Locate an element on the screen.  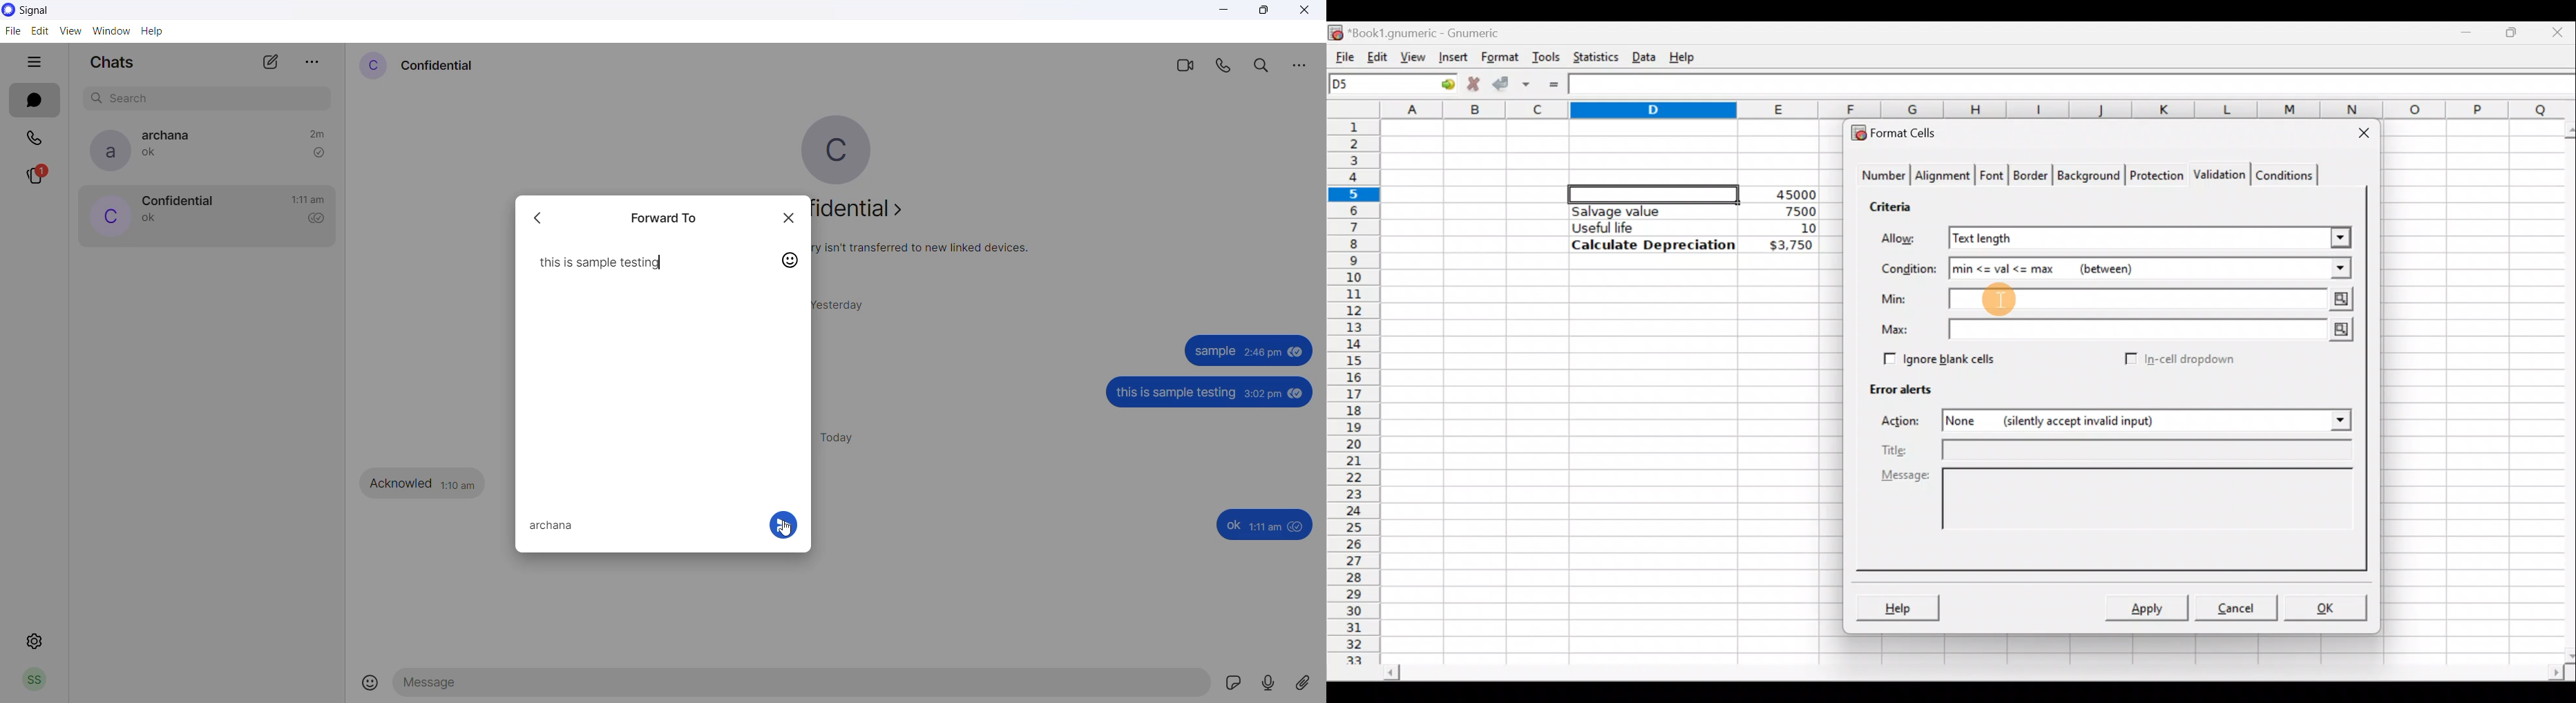
Conditions drop down is located at coordinates (2327, 268).